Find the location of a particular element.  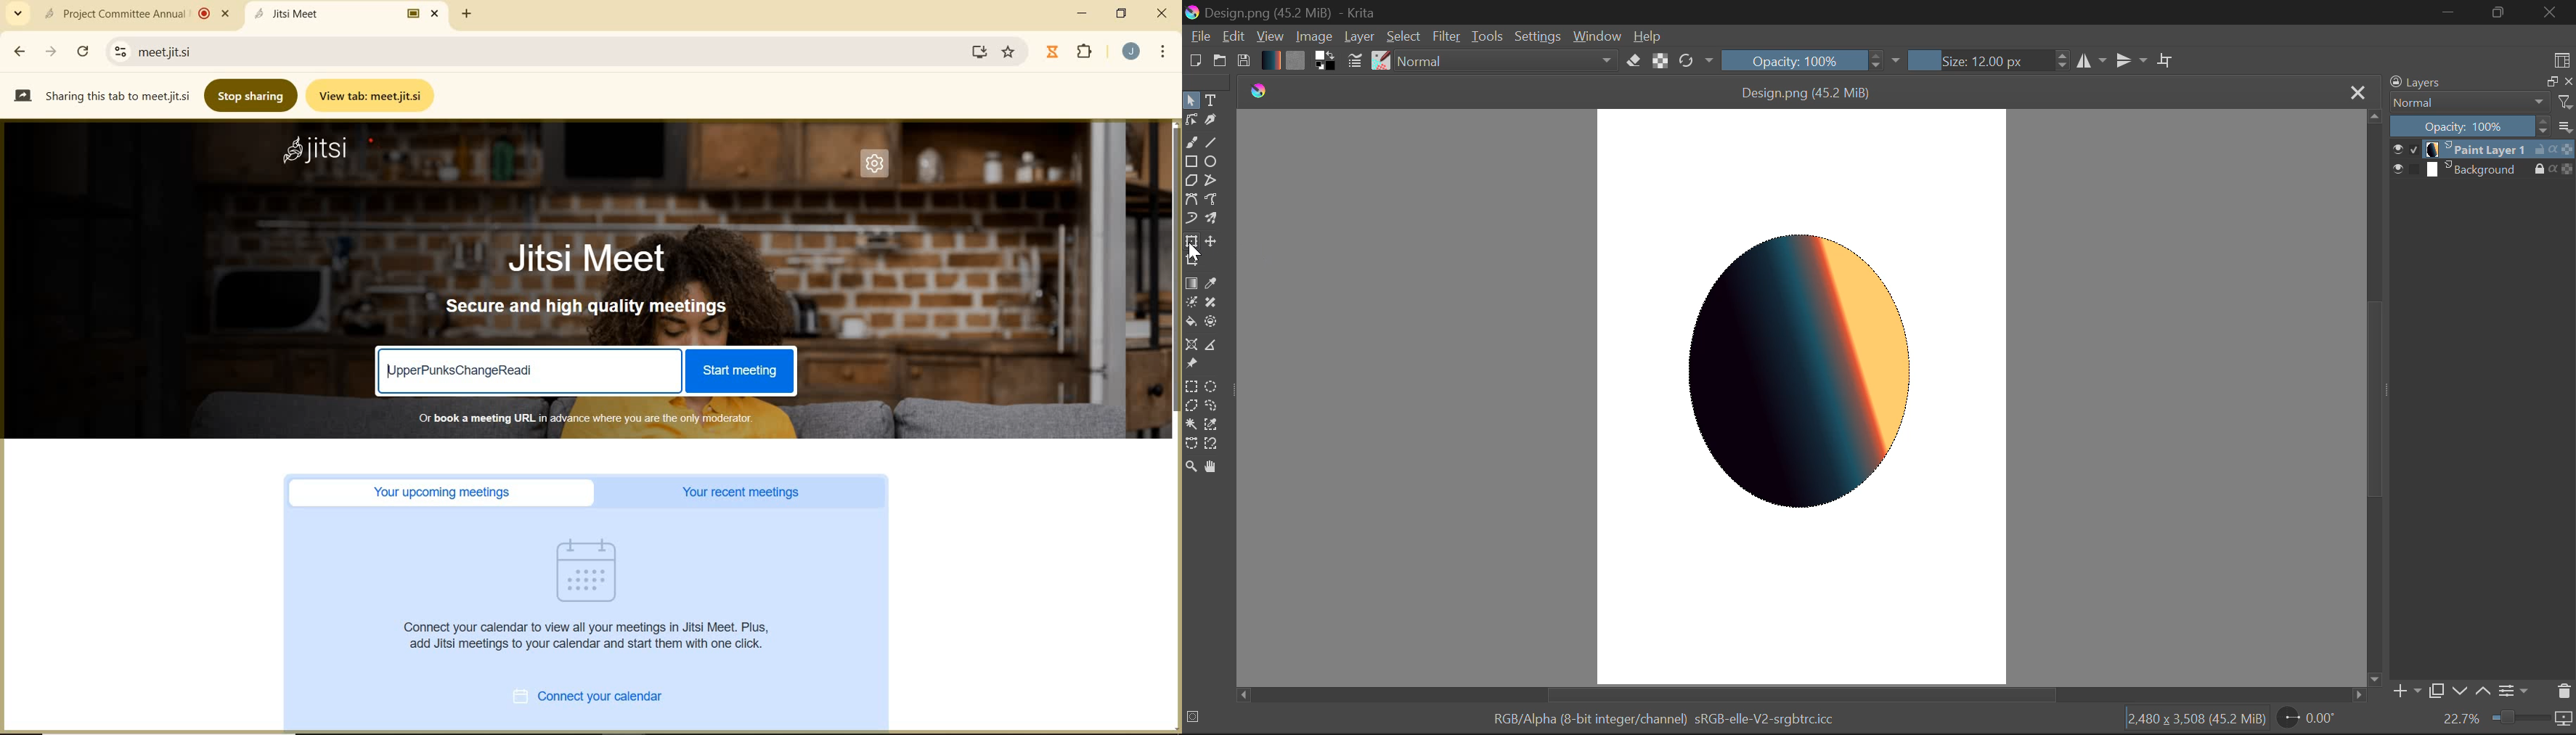

image is located at coordinates (594, 570).